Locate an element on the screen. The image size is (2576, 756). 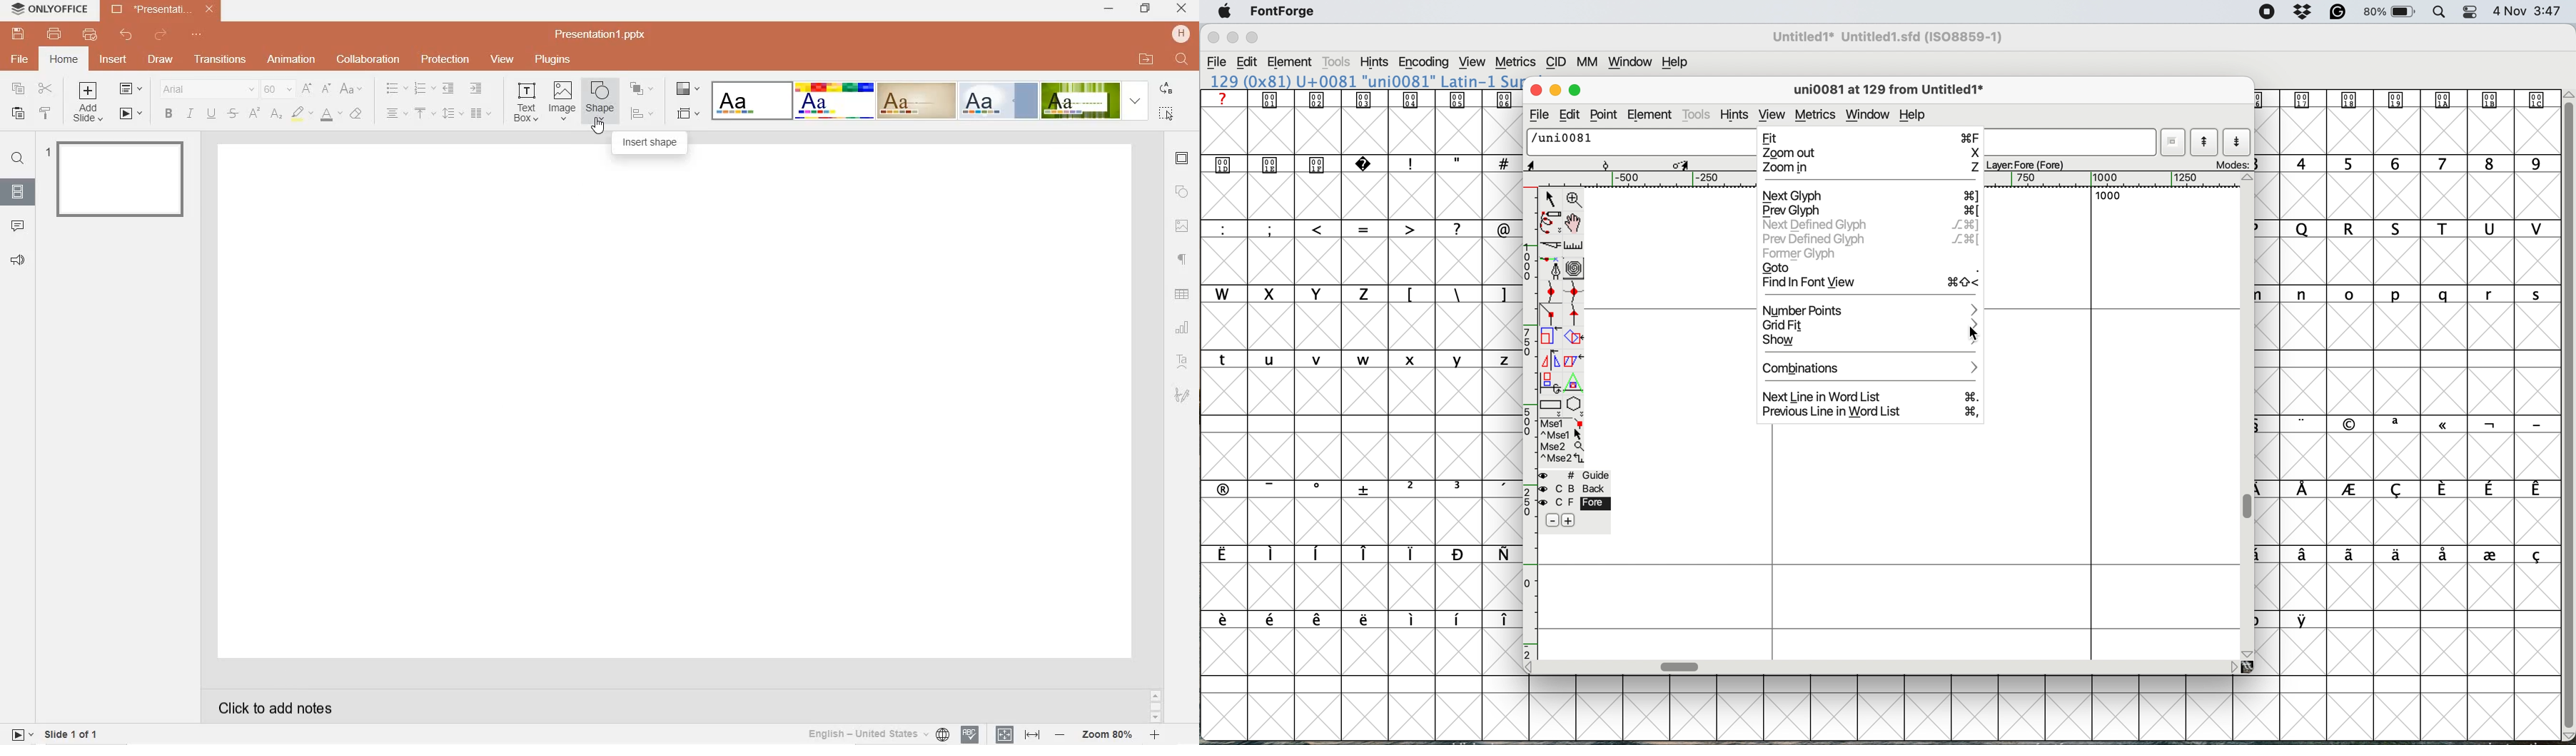
spell checking is located at coordinates (969, 735).